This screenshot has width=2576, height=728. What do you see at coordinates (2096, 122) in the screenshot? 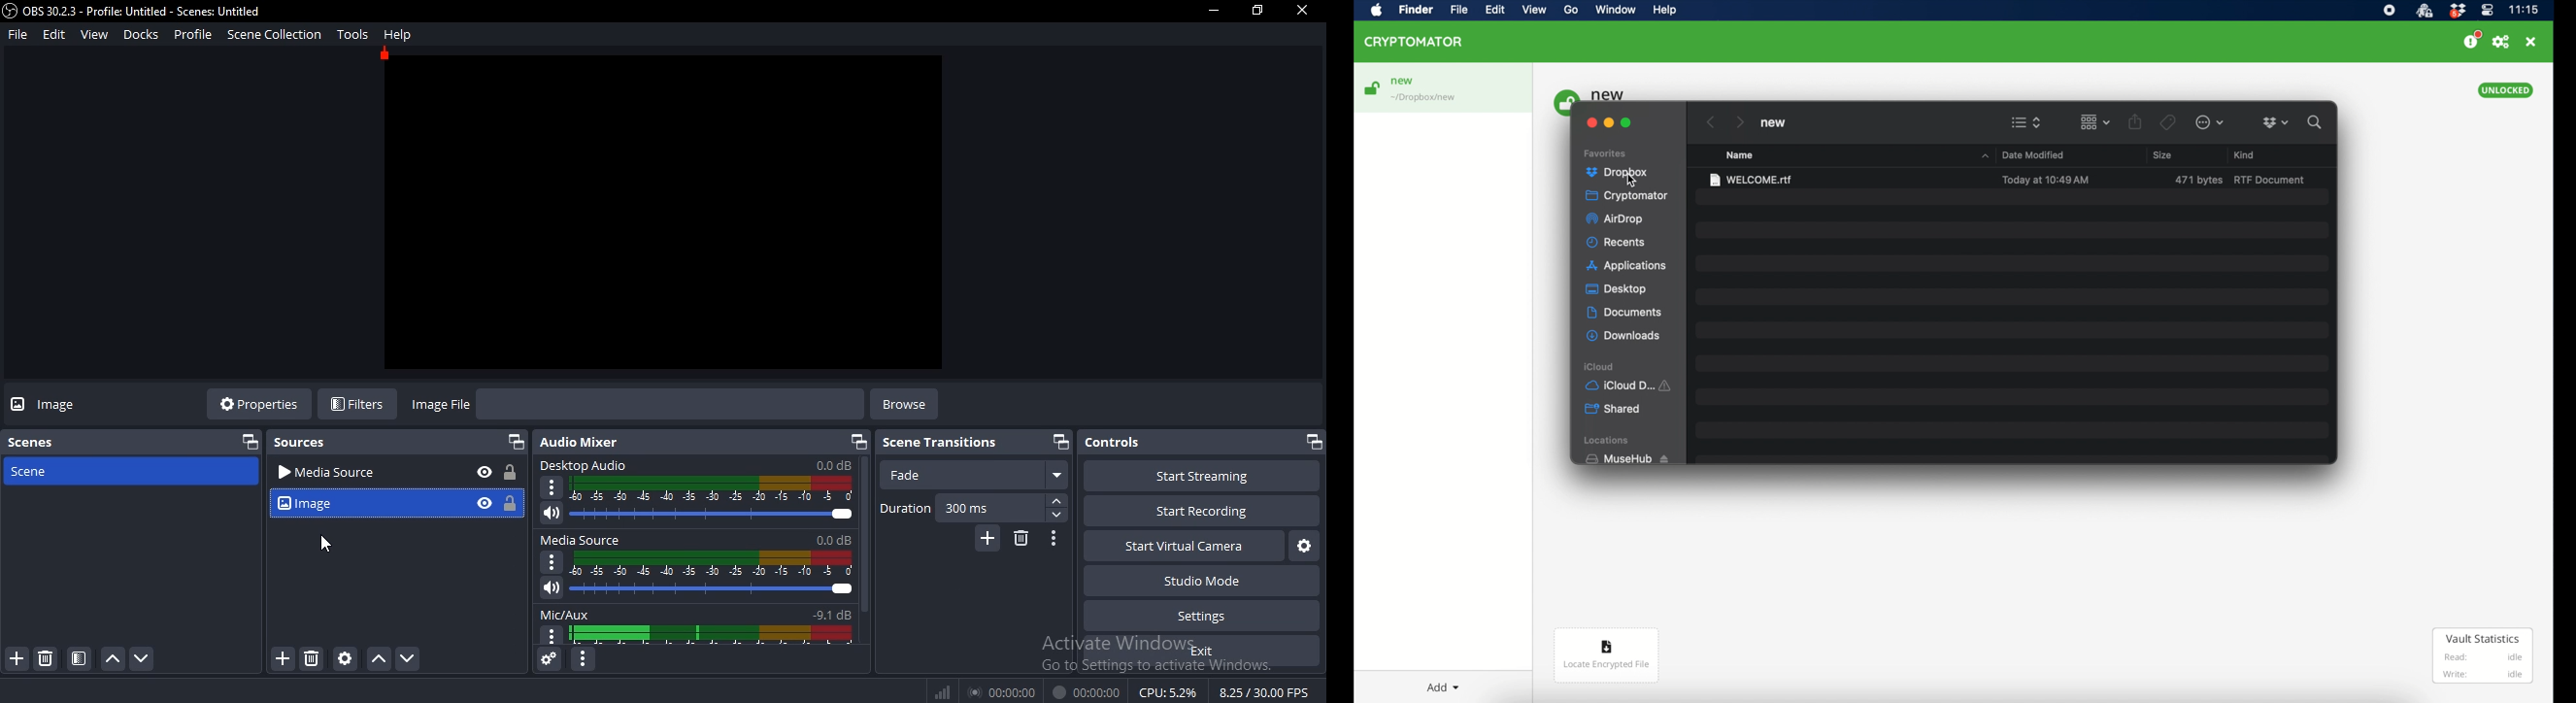
I see `change item grouping` at bounding box center [2096, 122].